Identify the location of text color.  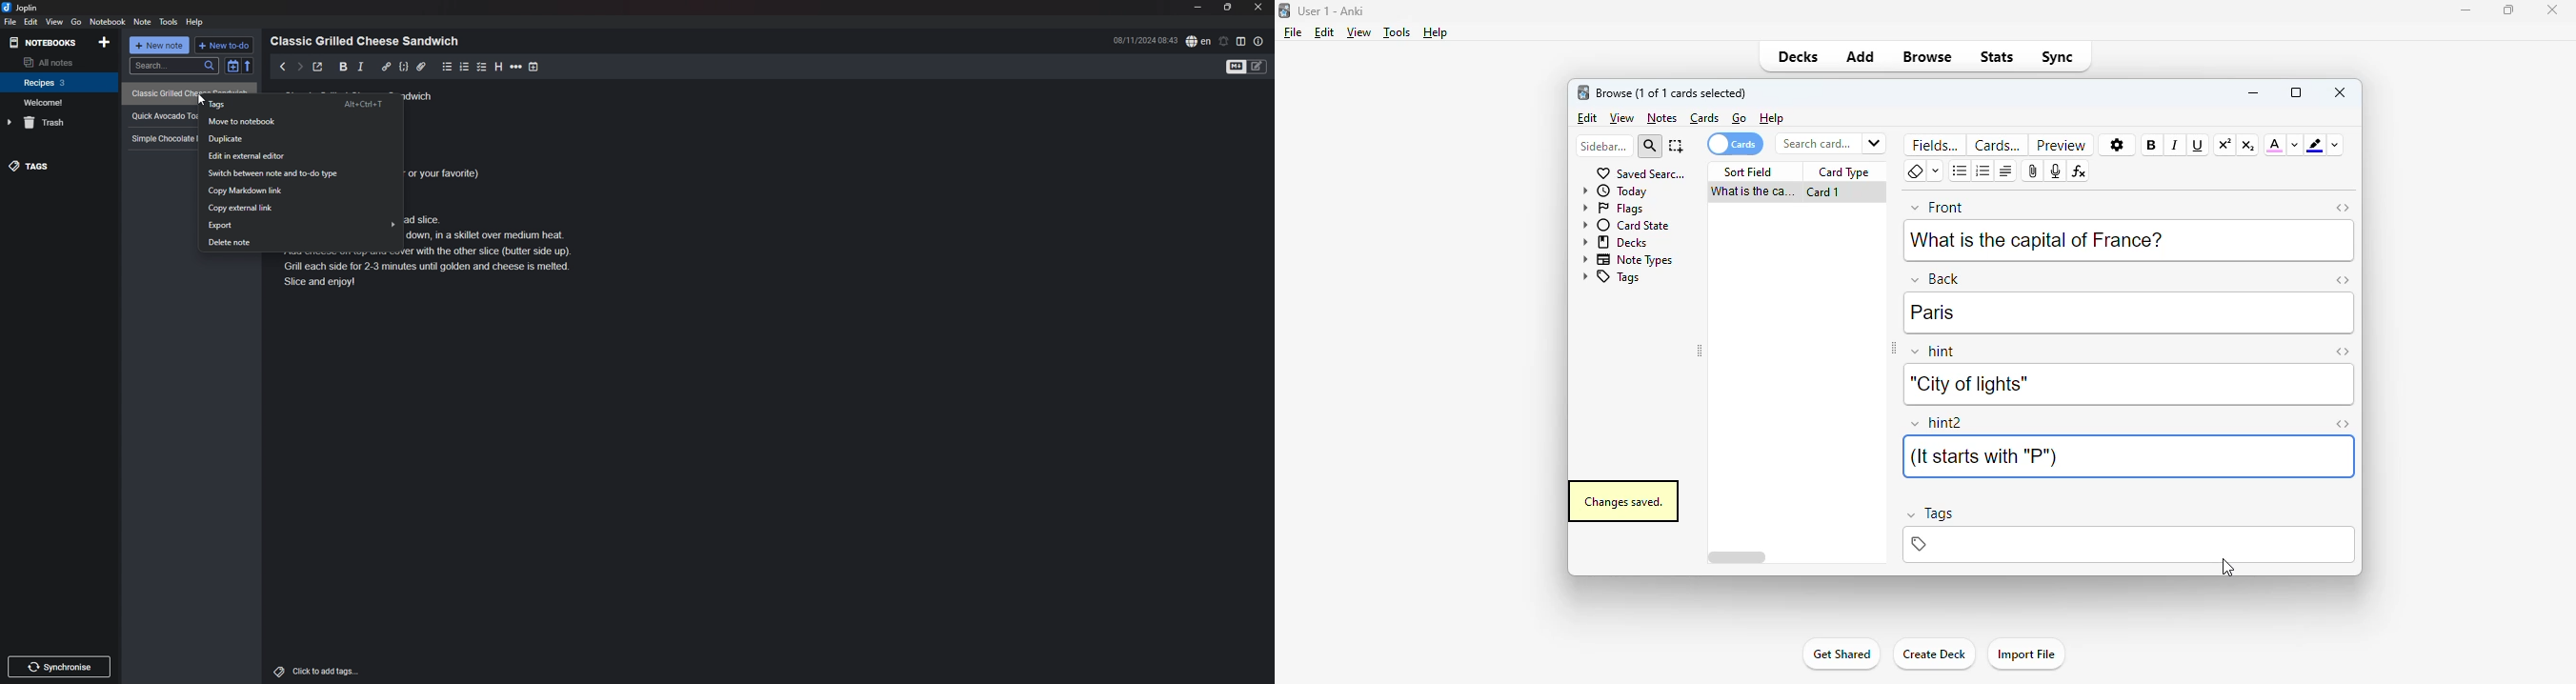
(2275, 144).